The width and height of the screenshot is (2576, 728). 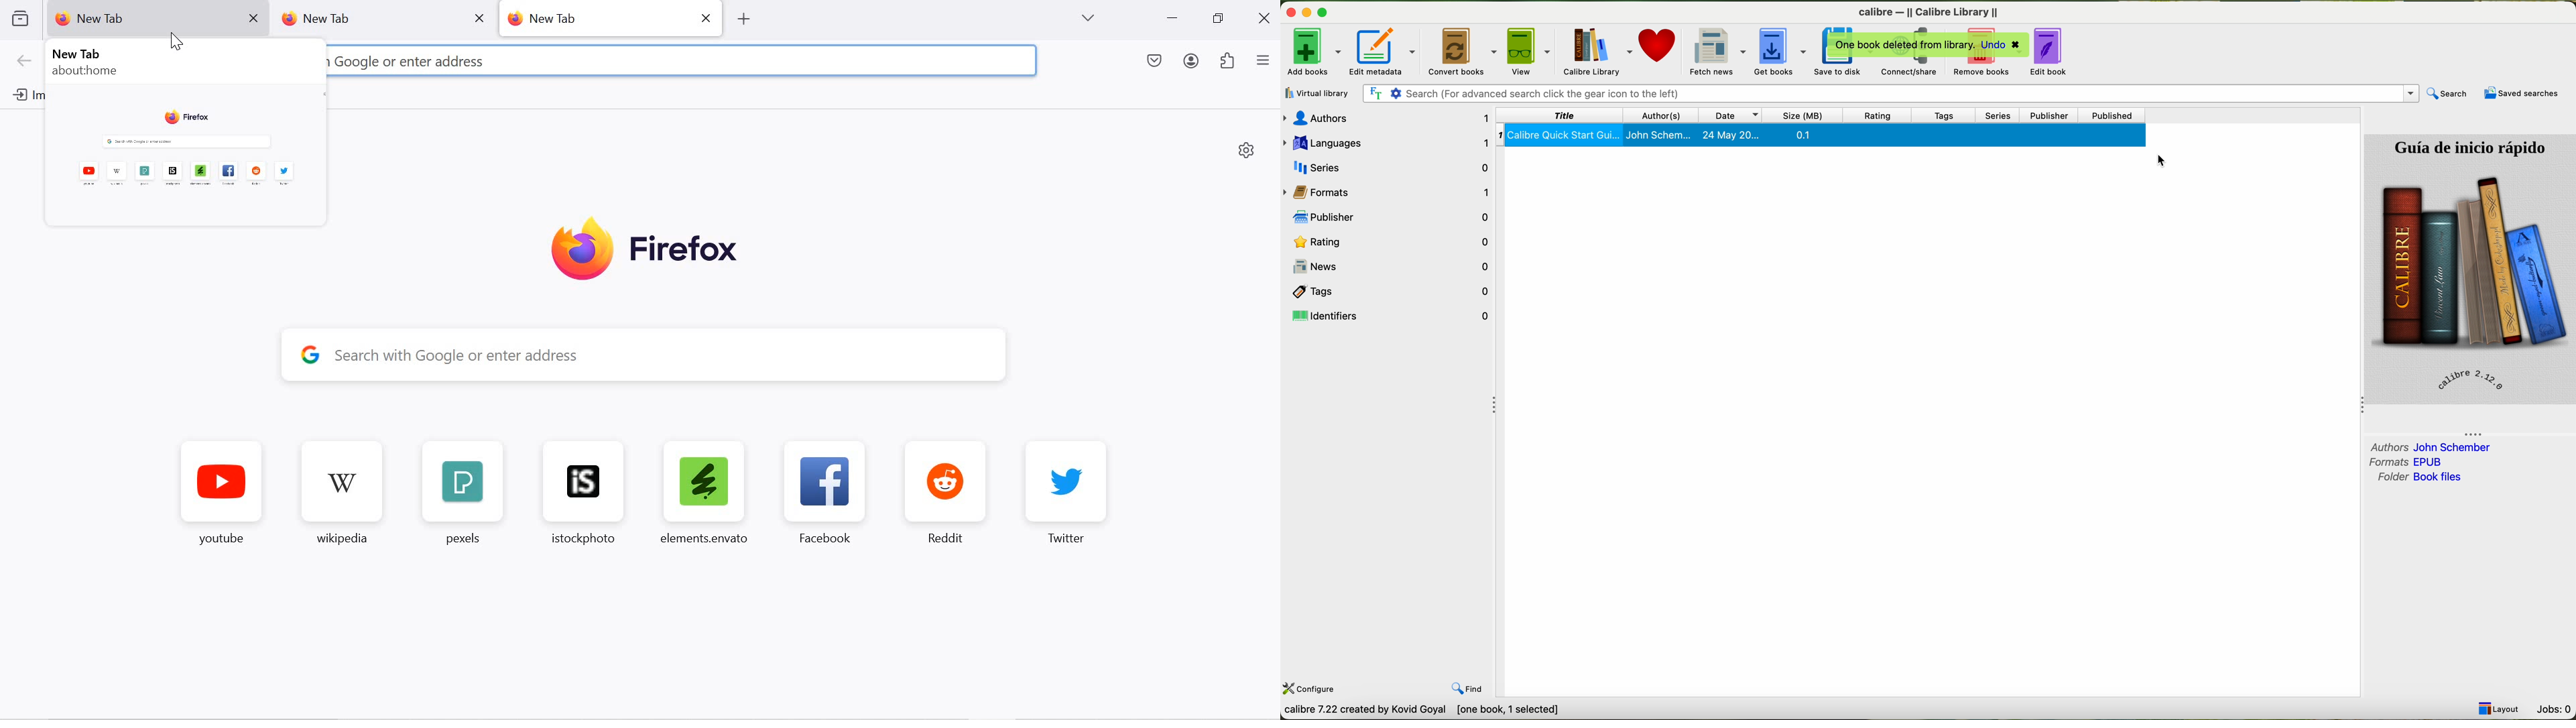 What do you see at coordinates (1470, 690) in the screenshot?
I see `find` at bounding box center [1470, 690].